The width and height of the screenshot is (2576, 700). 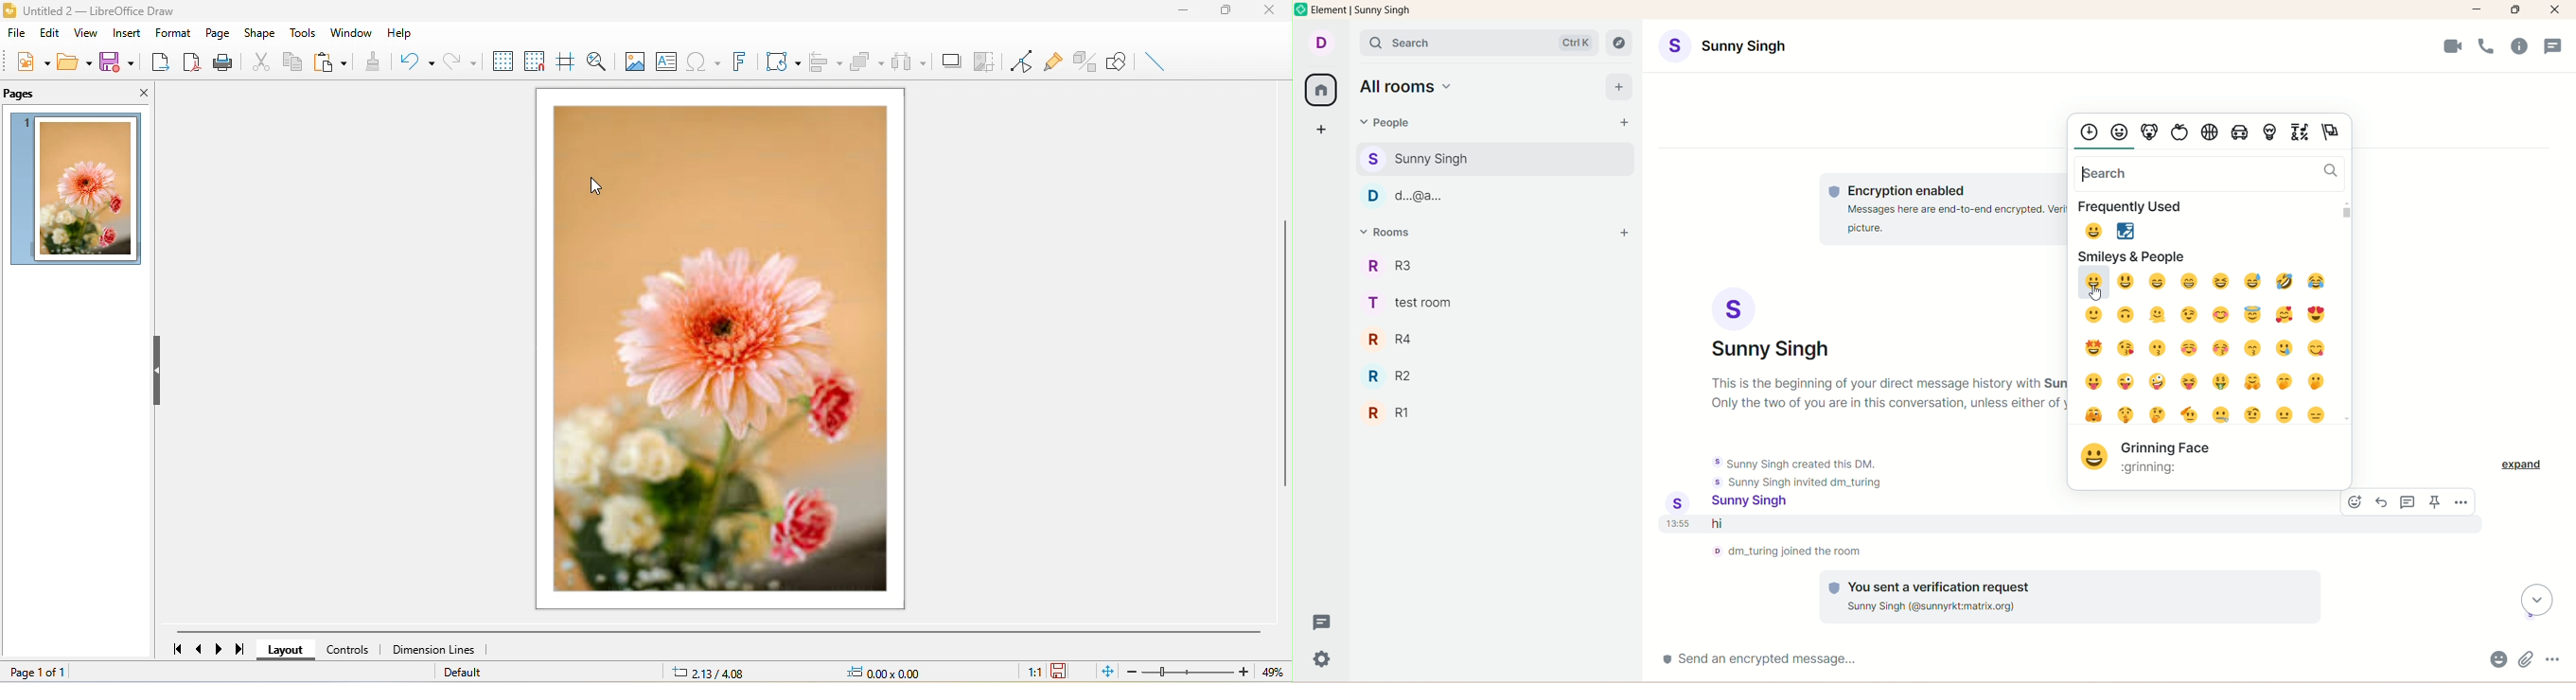 What do you see at coordinates (2221, 348) in the screenshot?
I see `Kissing face with closed eyes` at bounding box center [2221, 348].